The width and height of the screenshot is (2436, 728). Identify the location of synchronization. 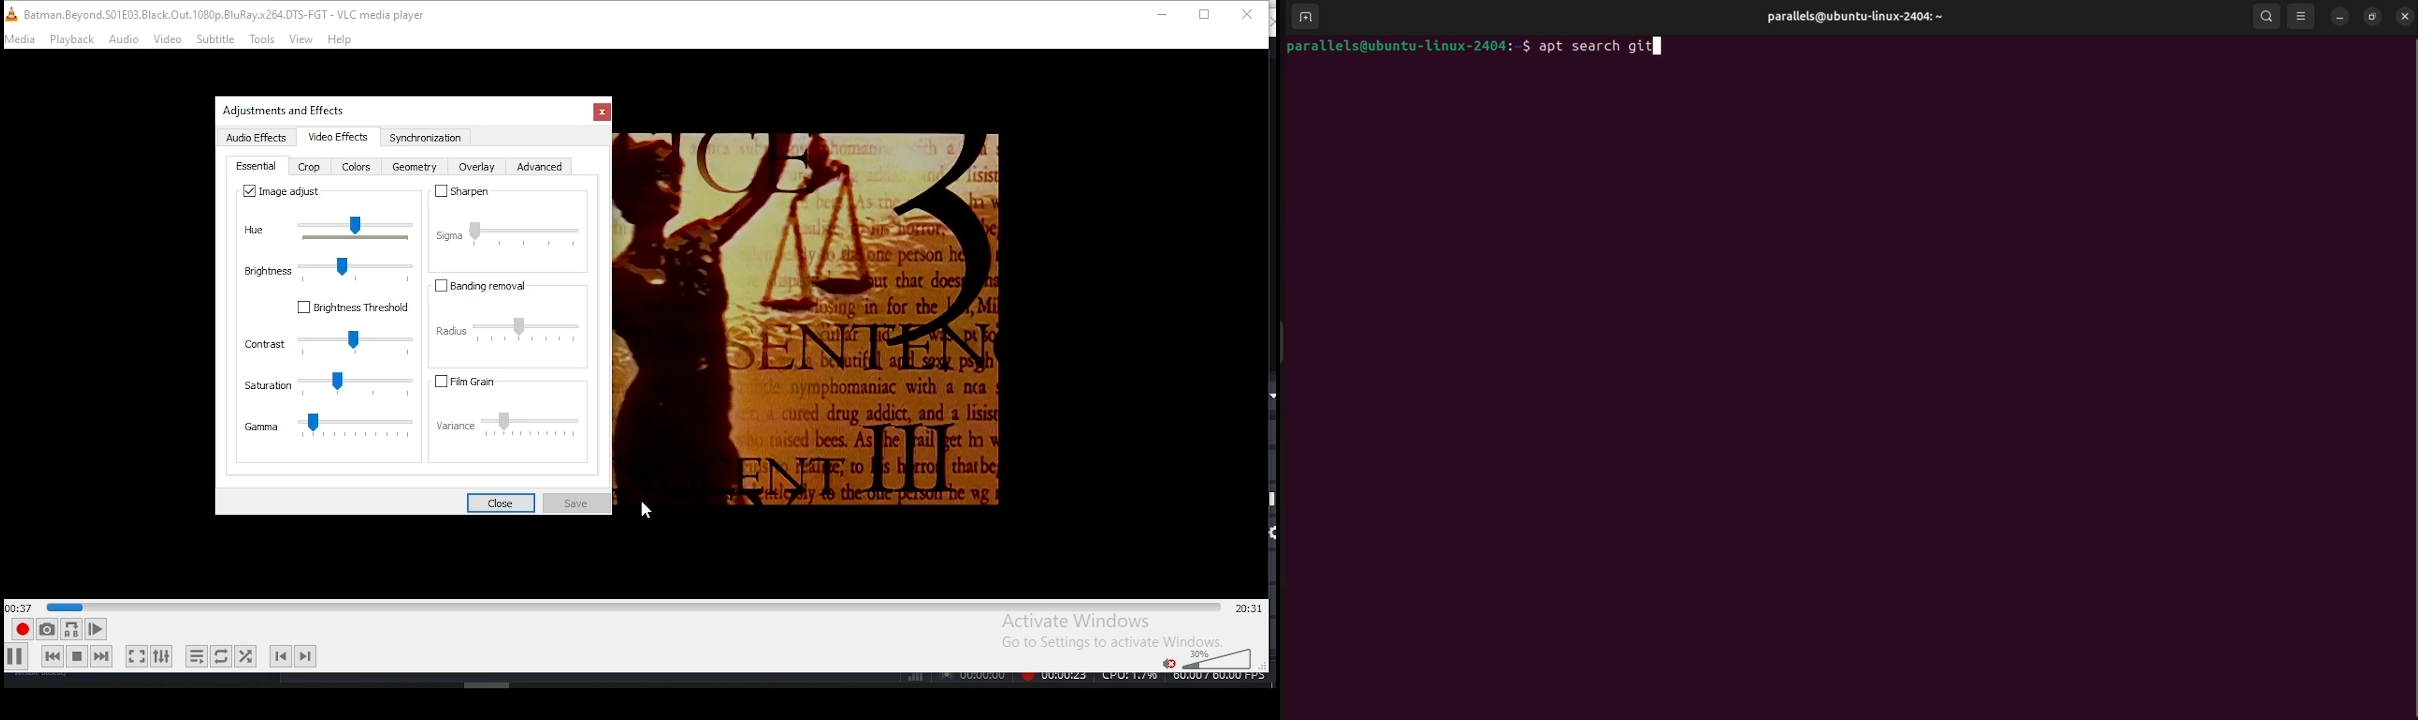
(424, 138).